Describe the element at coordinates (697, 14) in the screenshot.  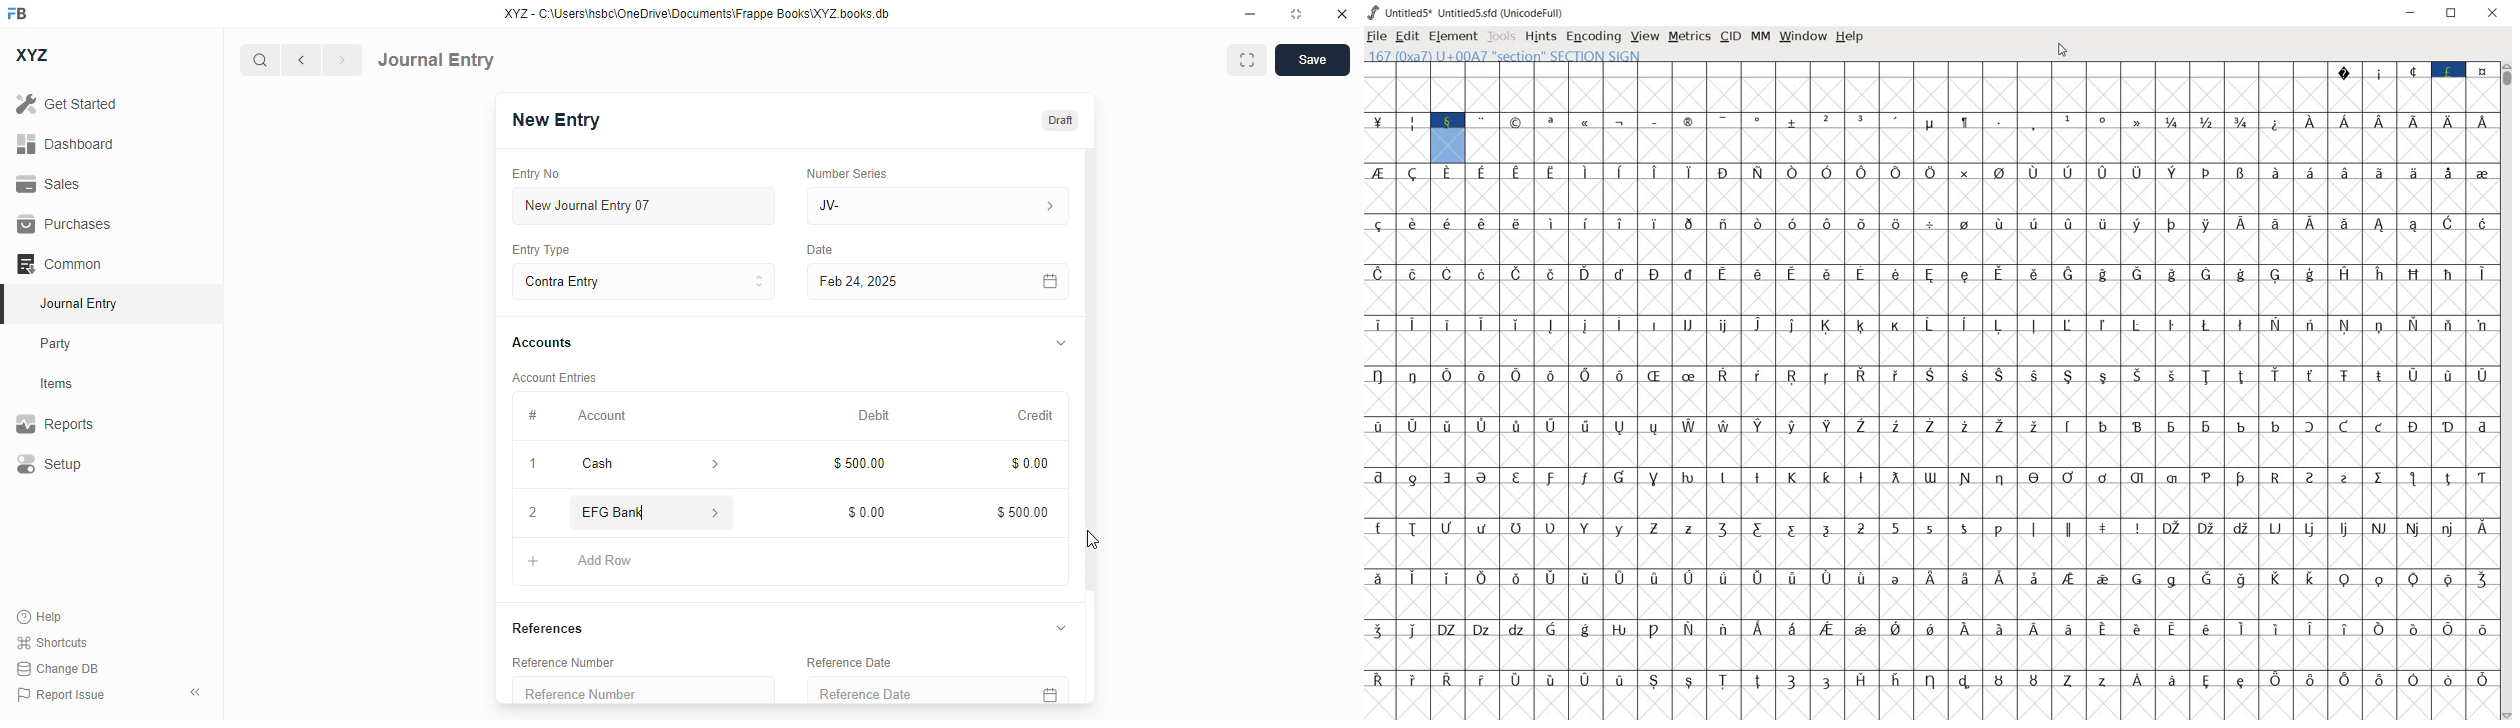
I see `XYZ - C:\Users\hsbc\OneDrive\Documents\Frappe Books\XYZ books. db` at that location.